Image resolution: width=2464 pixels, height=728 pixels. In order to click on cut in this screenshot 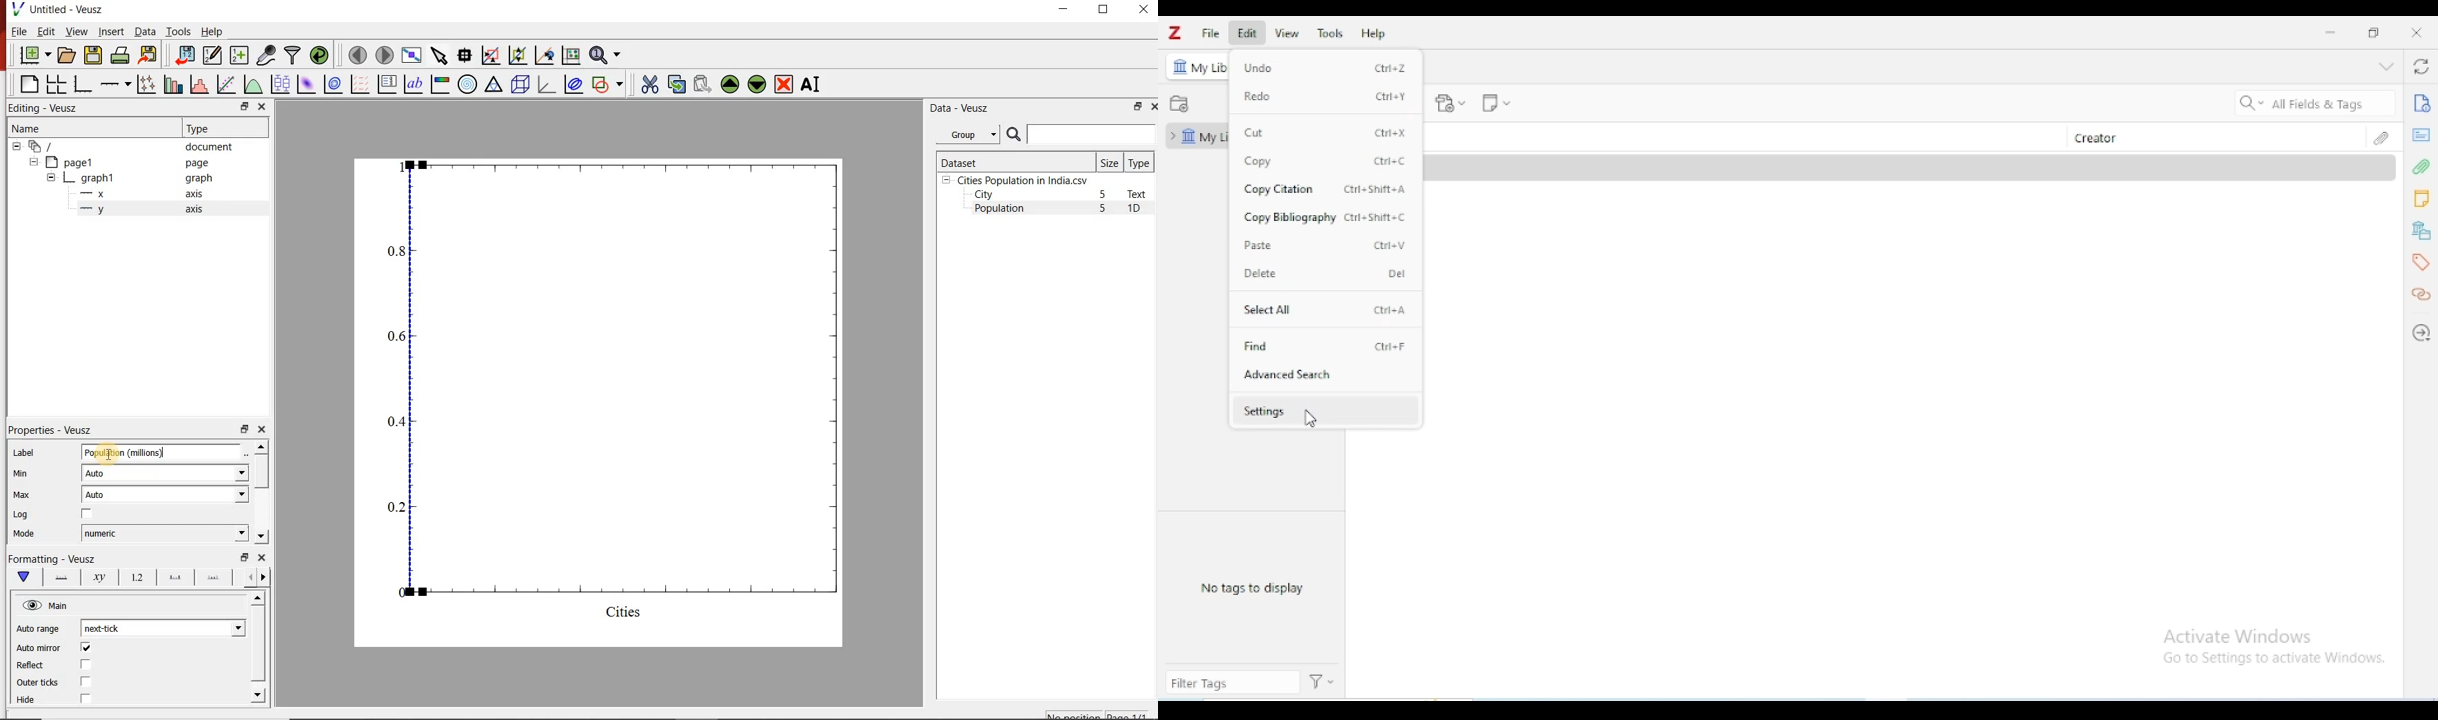, I will do `click(1254, 133)`.